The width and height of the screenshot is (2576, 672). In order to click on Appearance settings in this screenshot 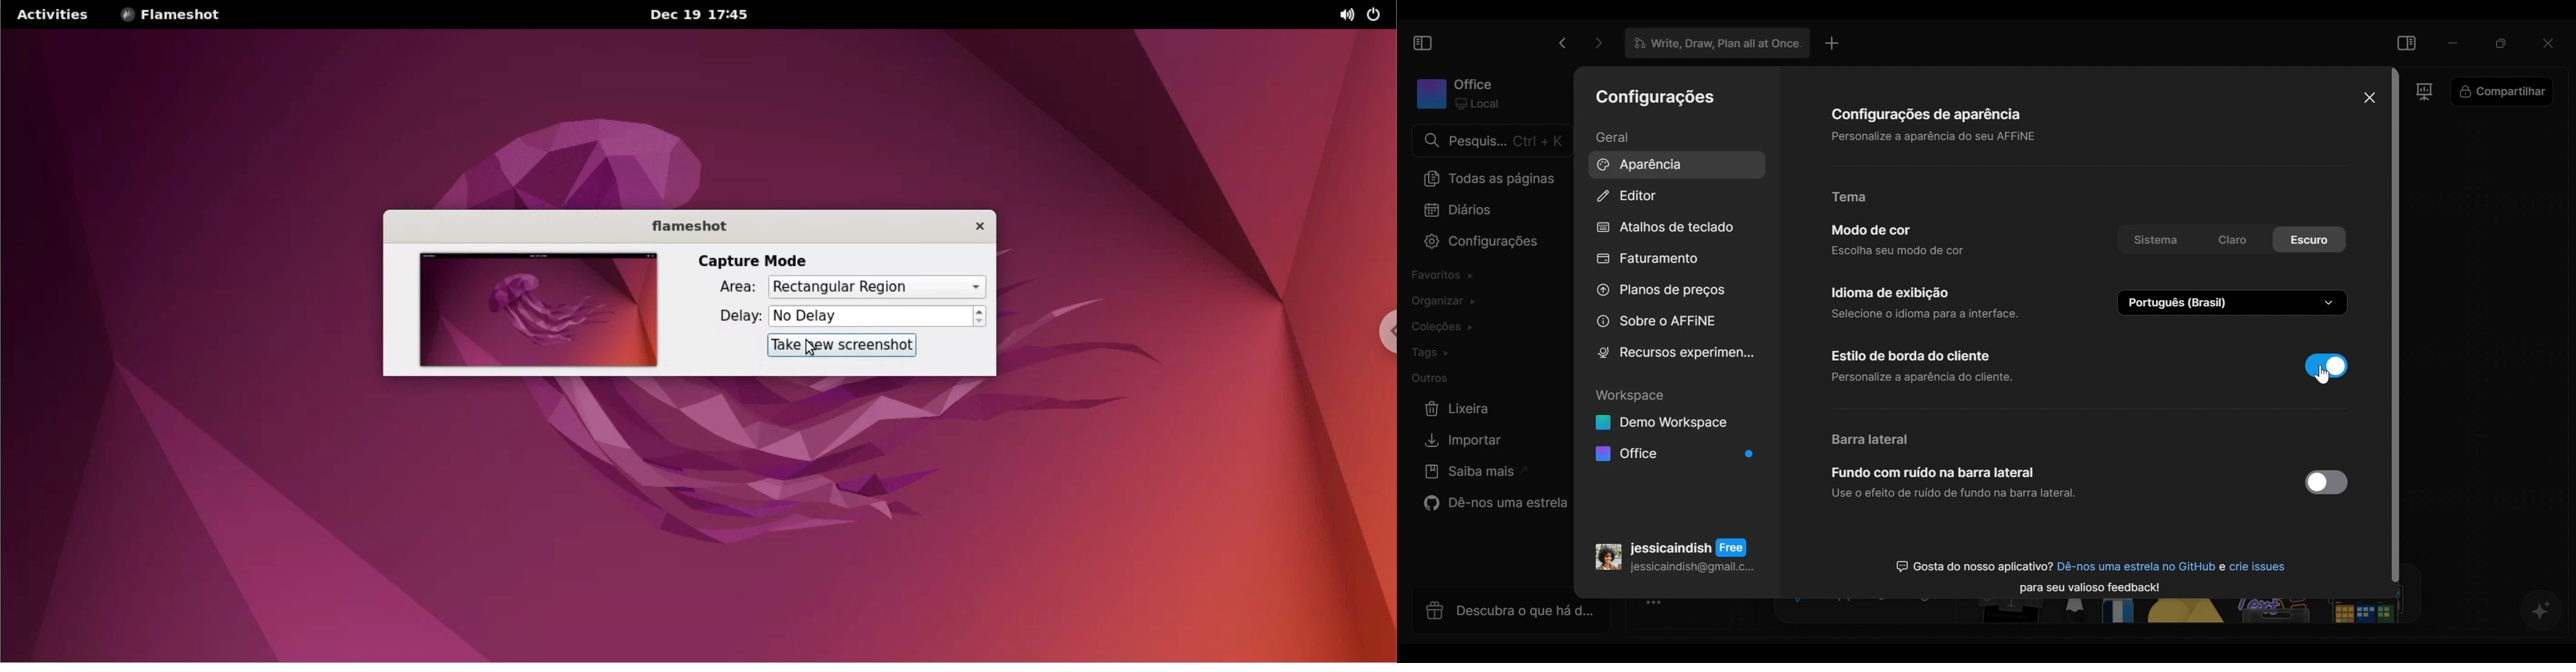, I will do `click(1928, 123)`.